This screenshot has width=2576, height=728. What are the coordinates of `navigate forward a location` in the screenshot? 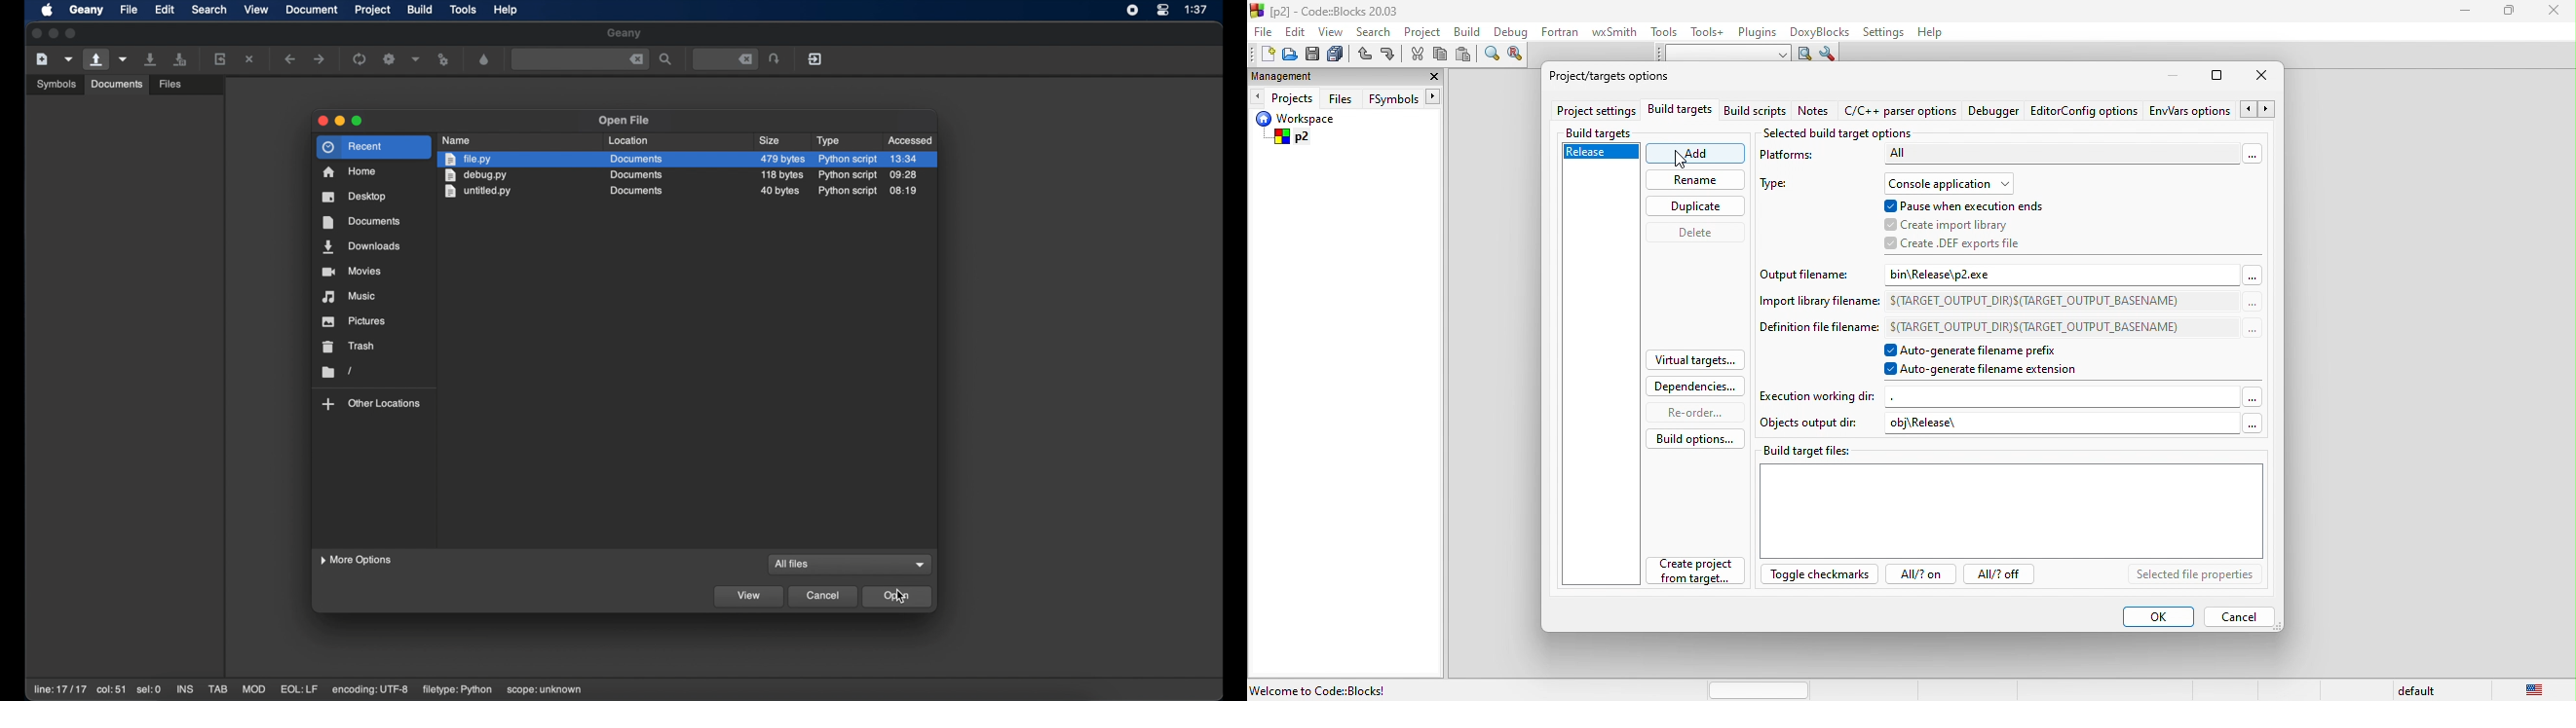 It's located at (320, 59).